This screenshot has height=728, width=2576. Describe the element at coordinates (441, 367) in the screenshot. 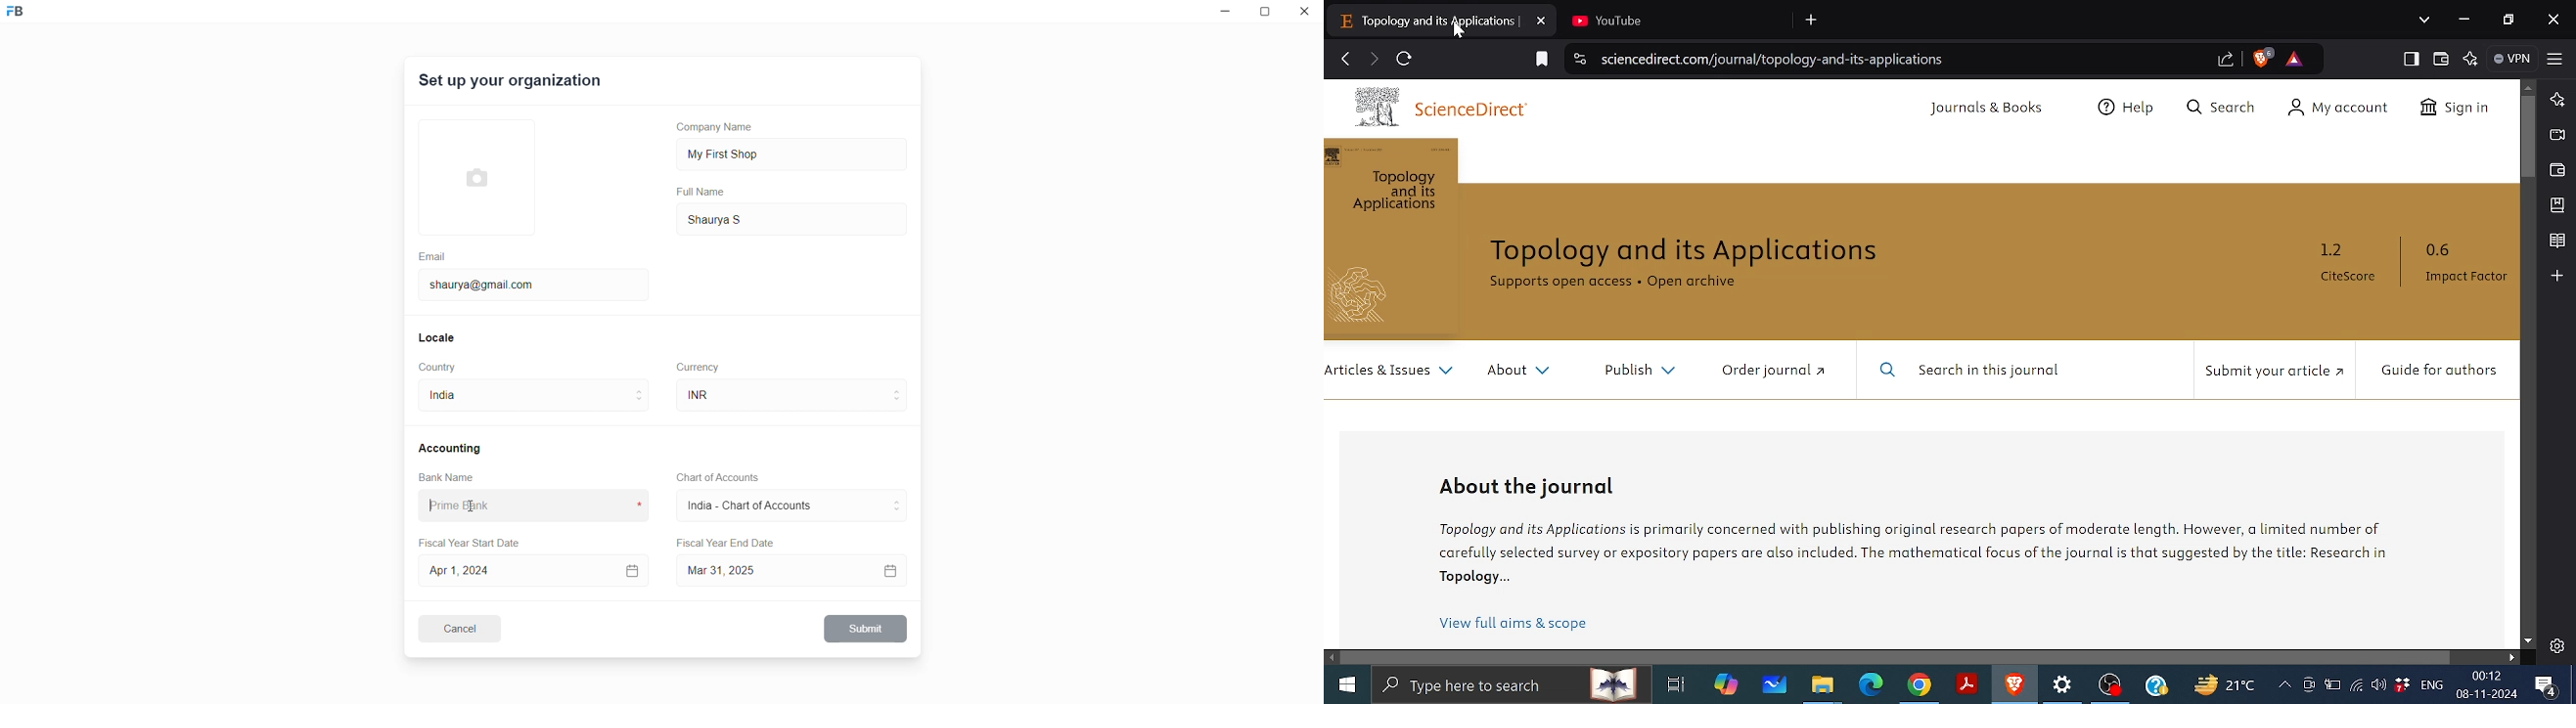

I see `Country` at that location.